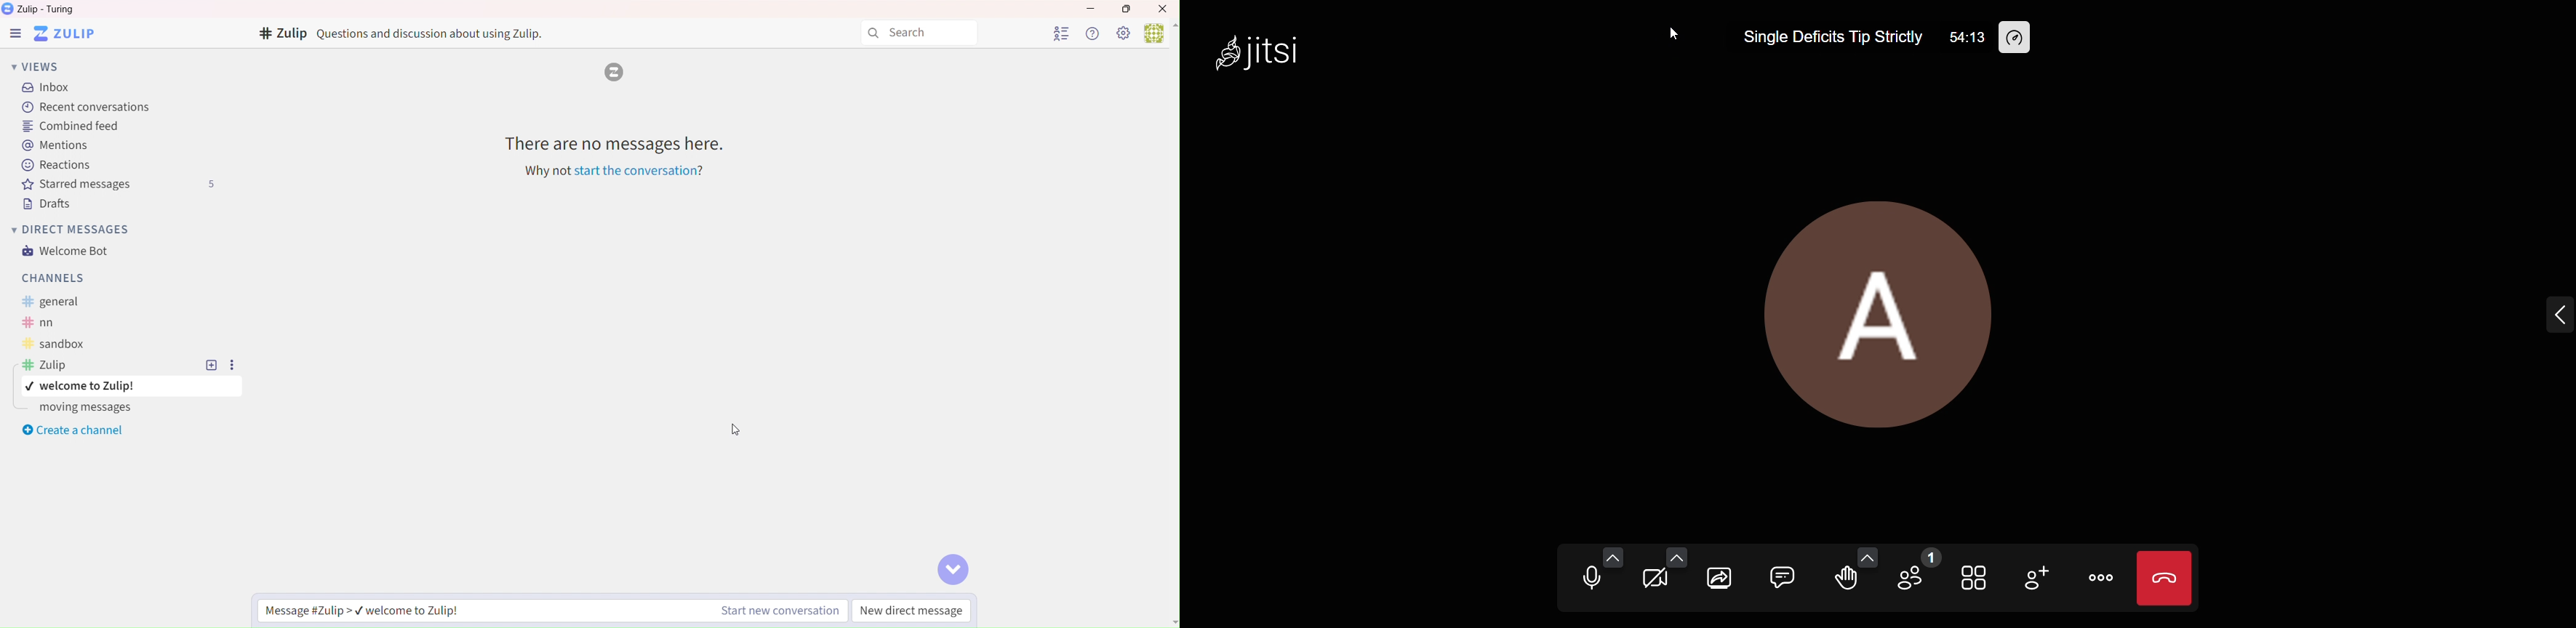 The width and height of the screenshot is (2576, 644). What do you see at coordinates (58, 164) in the screenshot?
I see `Reactions` at bounding box center [58, 164].